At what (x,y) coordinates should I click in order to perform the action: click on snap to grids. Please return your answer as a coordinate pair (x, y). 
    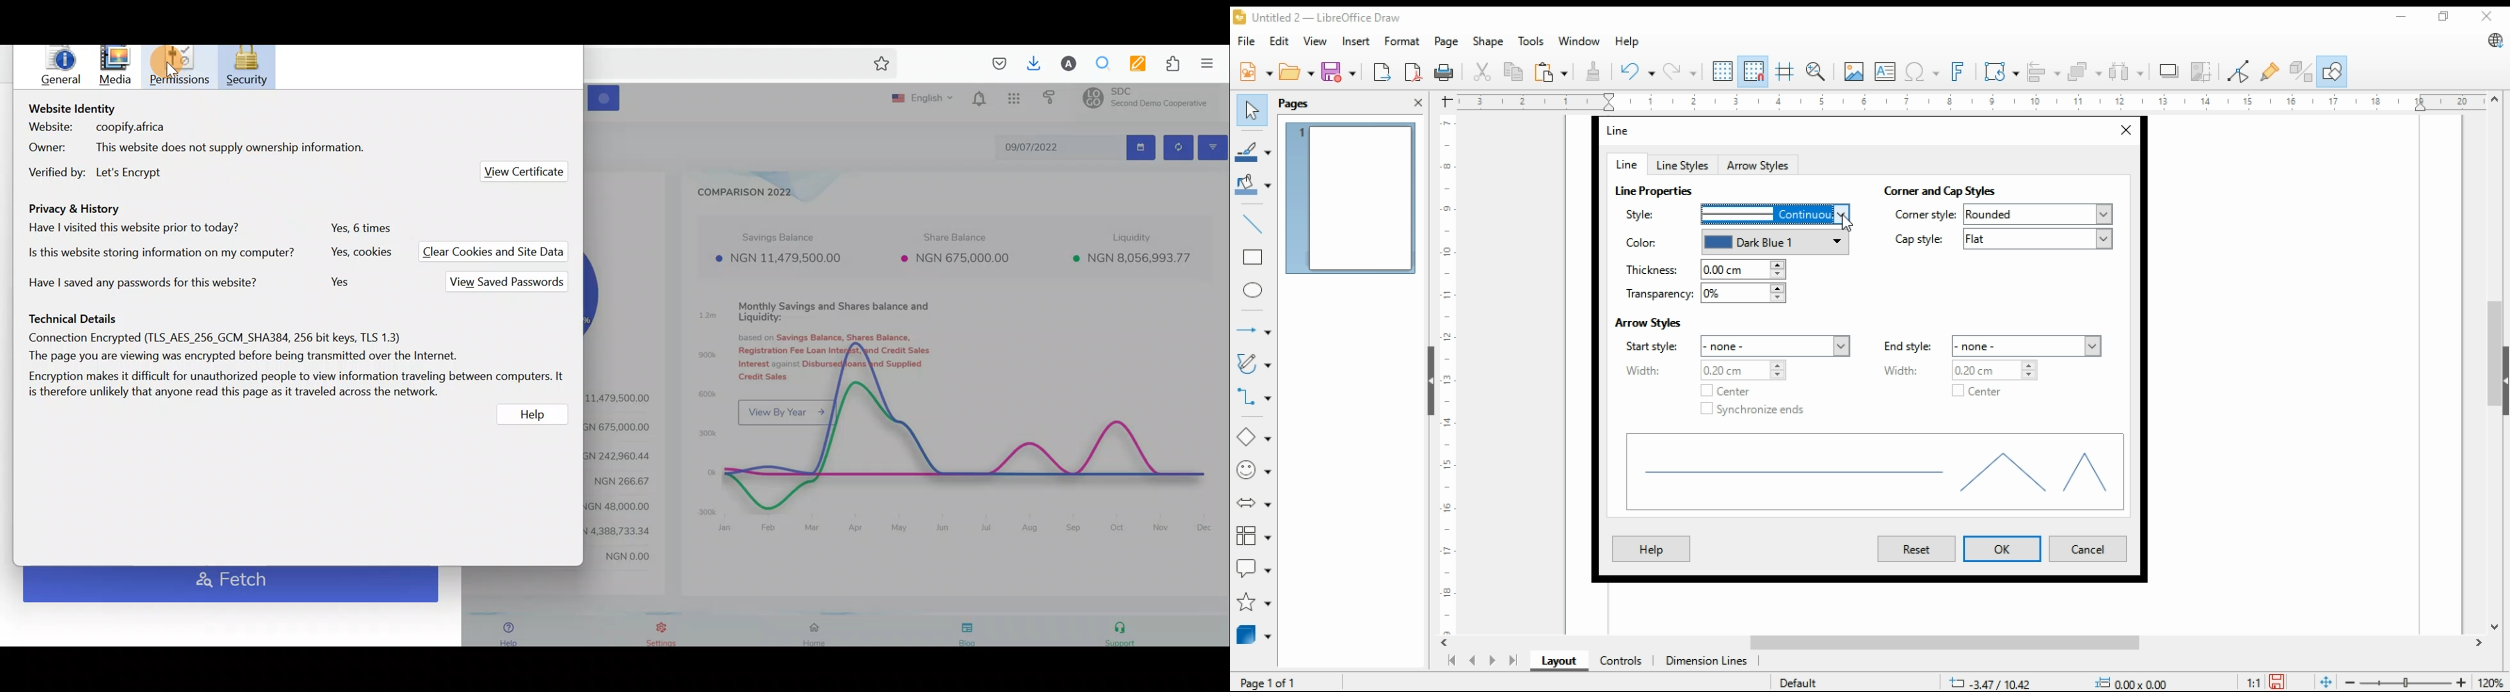
    Looking at the image, I should click on (1754, 72).